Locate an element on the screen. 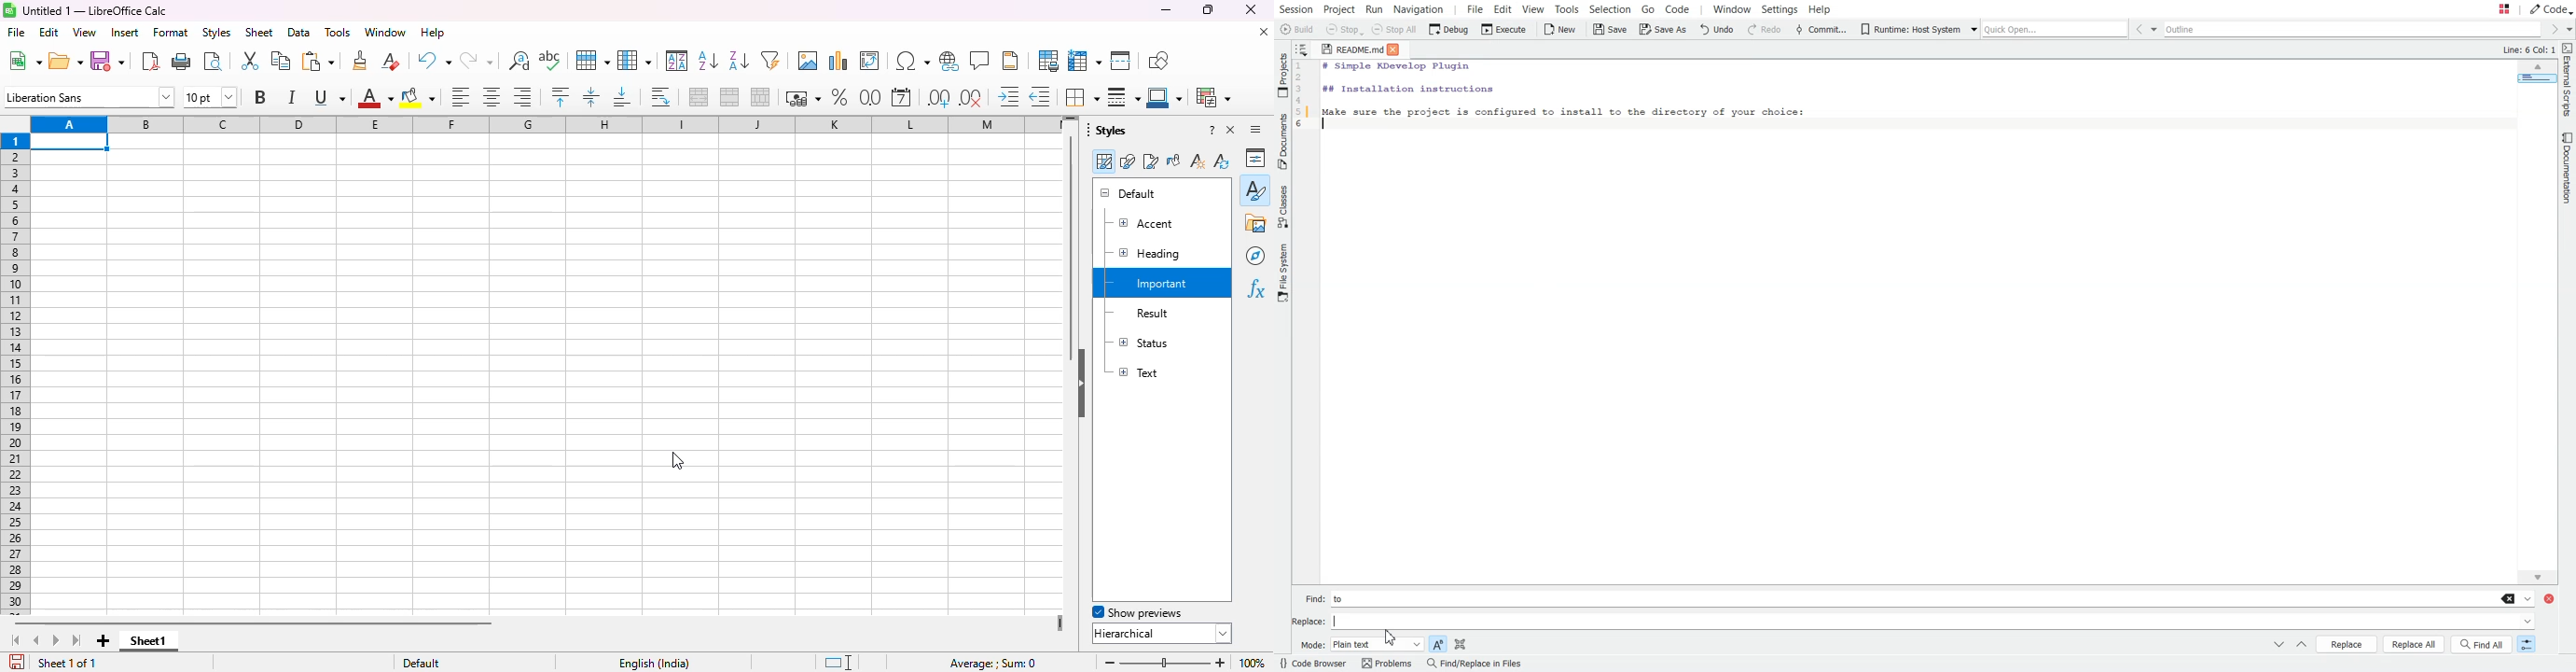 The image size is (2576, 672). background color is located at coordinates (418, 97).